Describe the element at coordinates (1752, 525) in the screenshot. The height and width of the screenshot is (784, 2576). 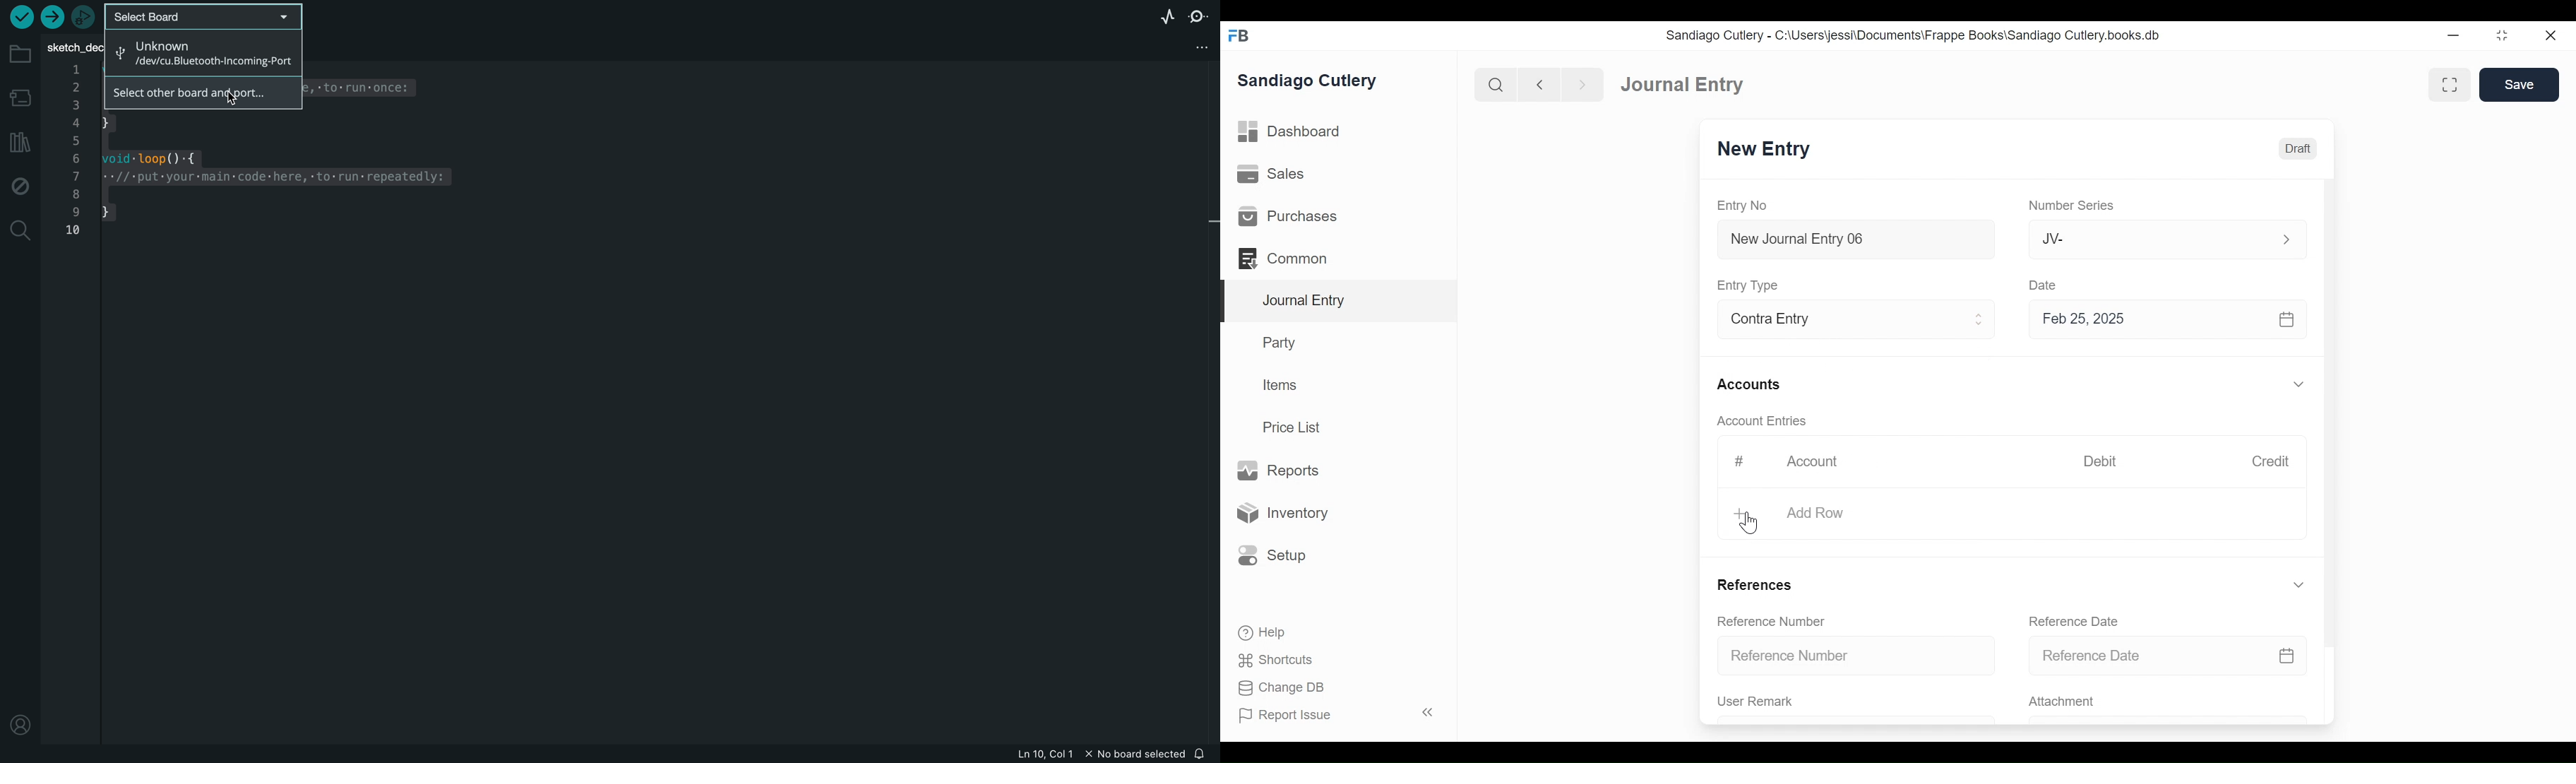
I see `Cursor` at that location.